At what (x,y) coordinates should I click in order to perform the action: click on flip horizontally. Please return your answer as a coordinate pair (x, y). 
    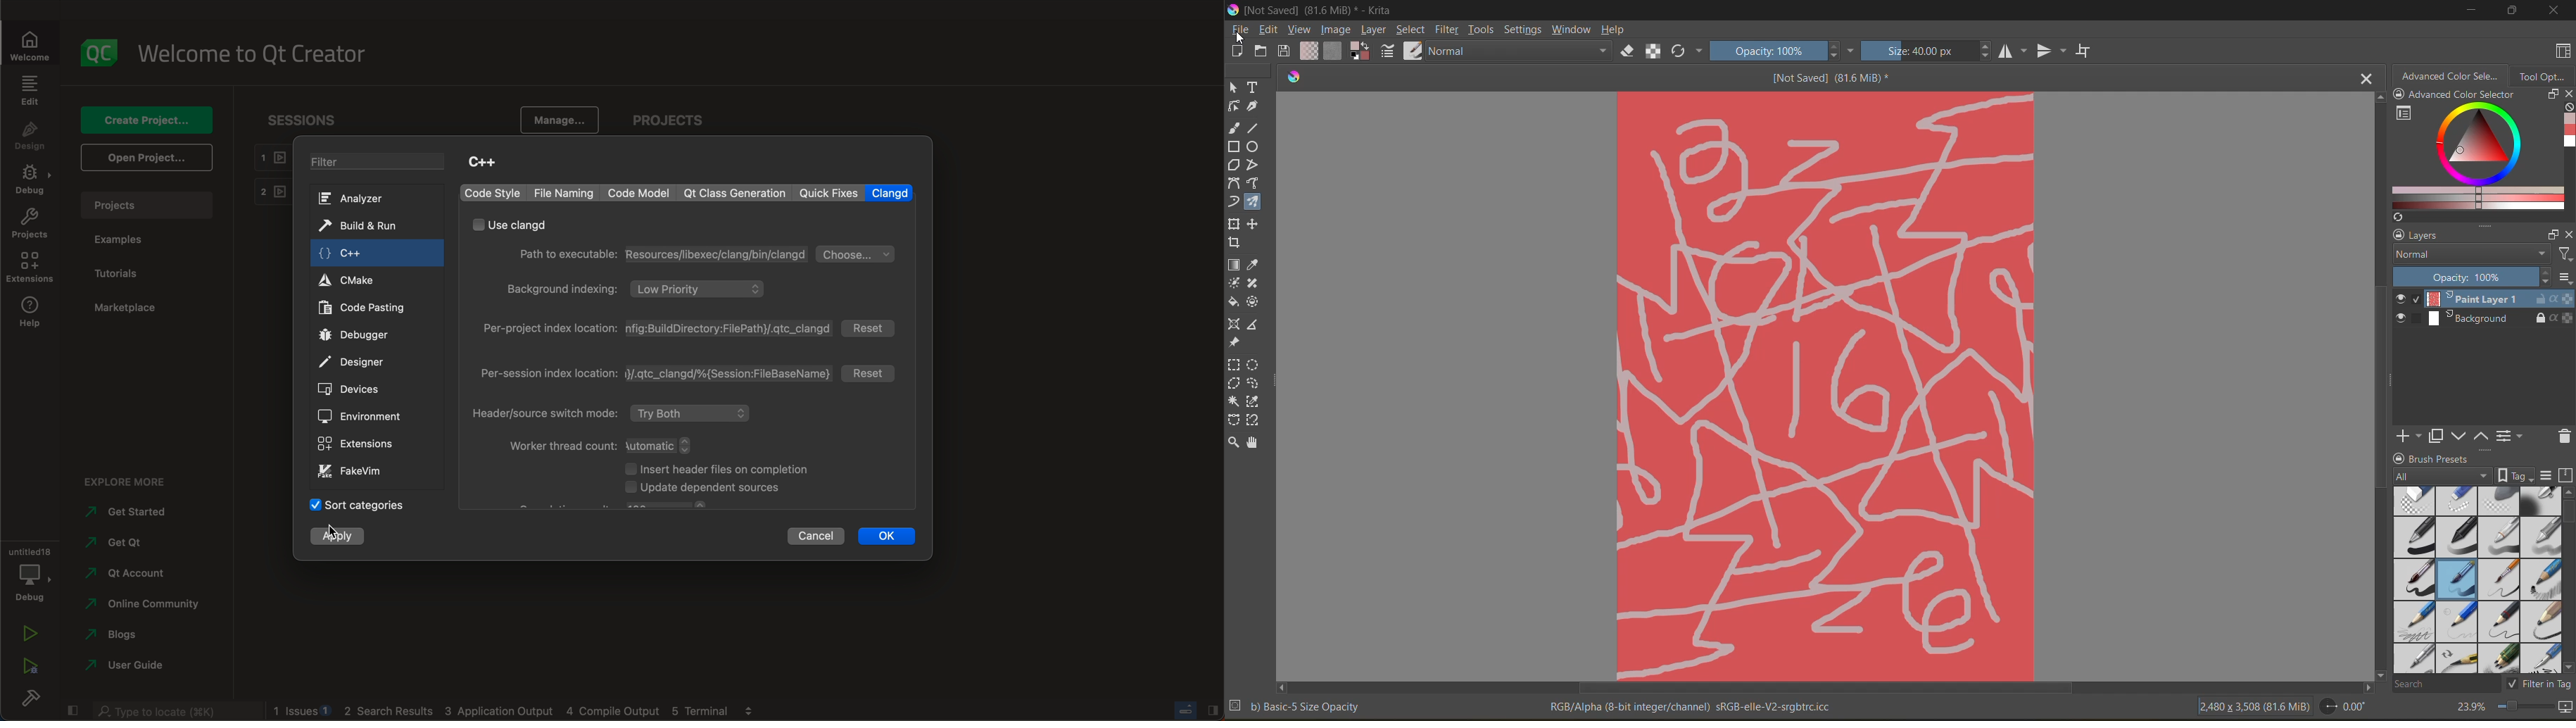
    Looking at the image, I should click on (2010, 51).